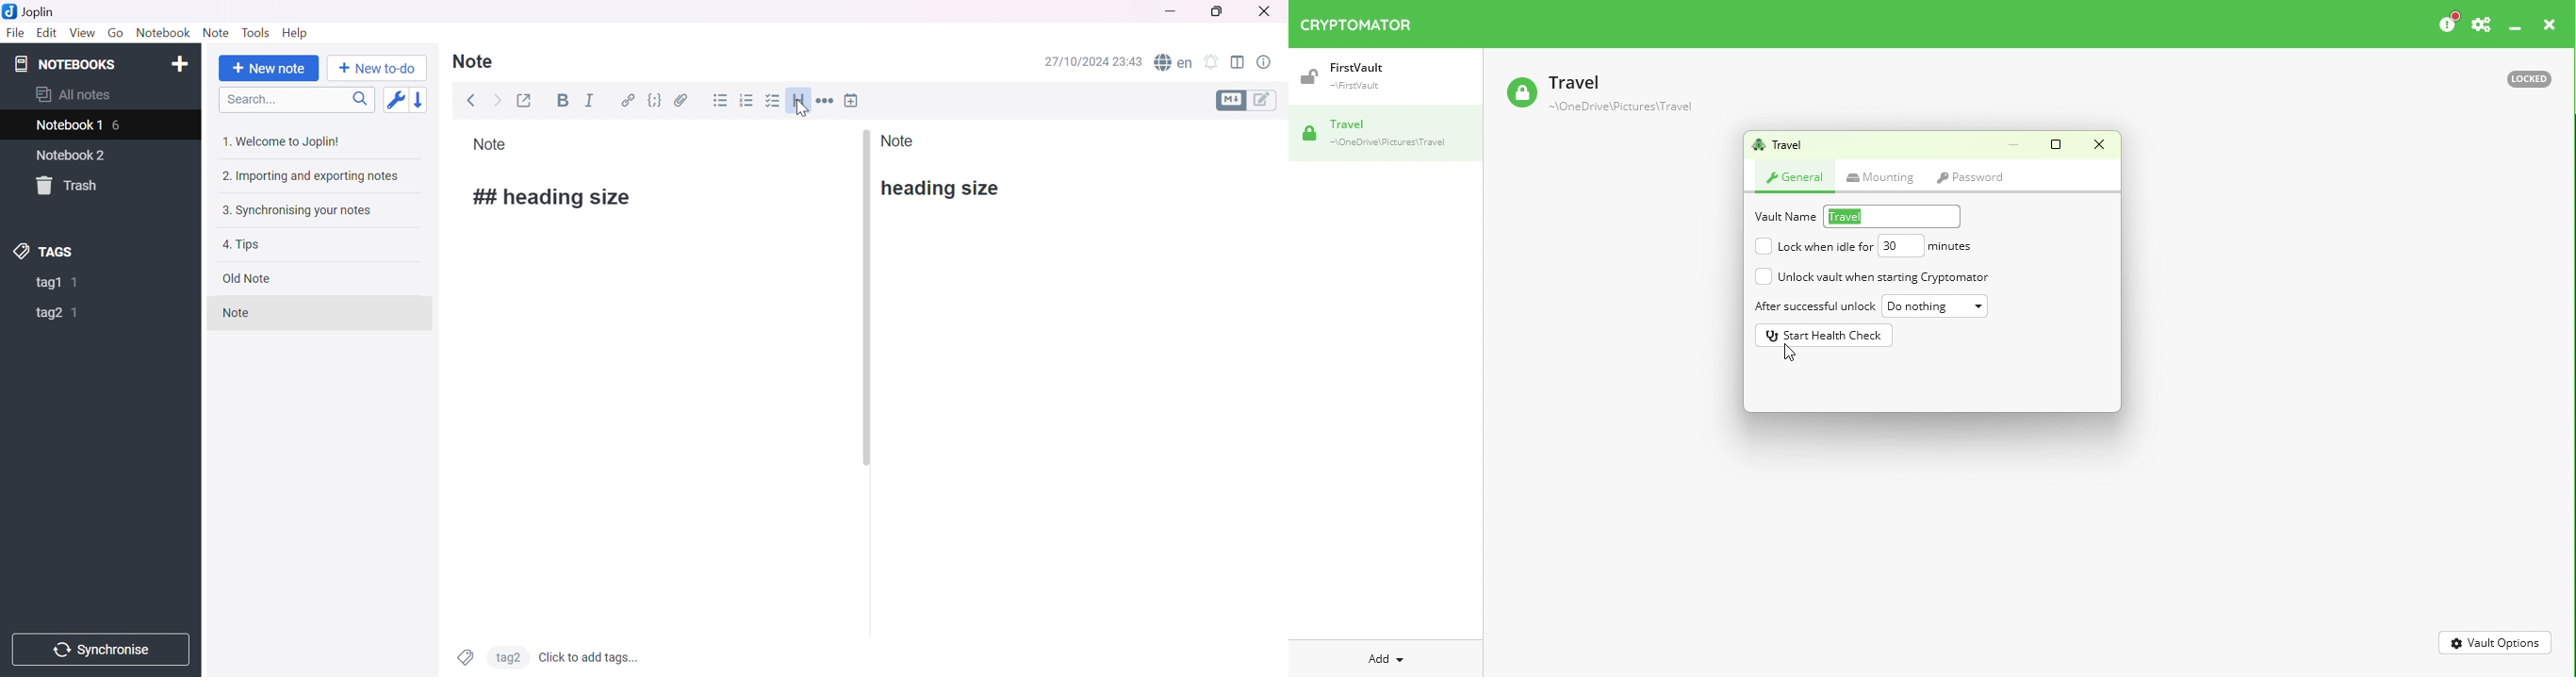 The image size is (2576, 700). Describe the element at coordinates (465, 658) in the screenshot. I see `Tags` at that location.